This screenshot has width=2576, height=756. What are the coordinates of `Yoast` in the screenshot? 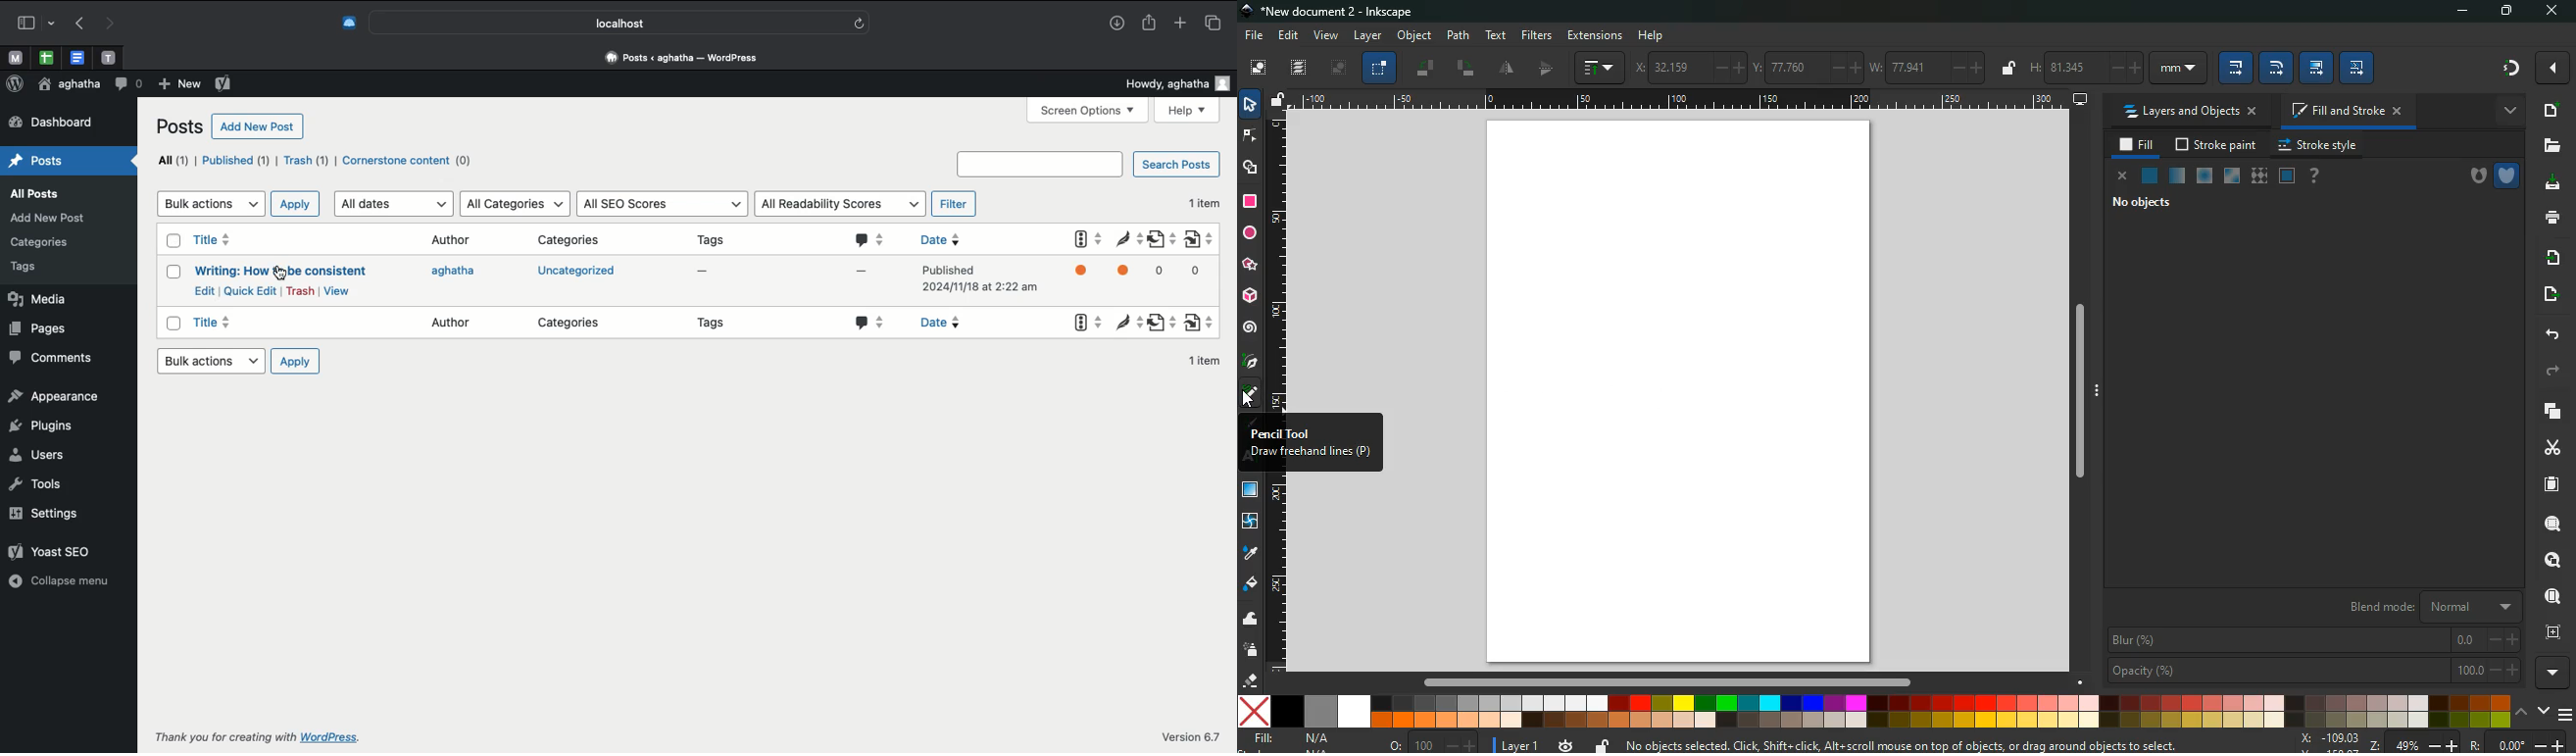 It's located at (1083, 323).